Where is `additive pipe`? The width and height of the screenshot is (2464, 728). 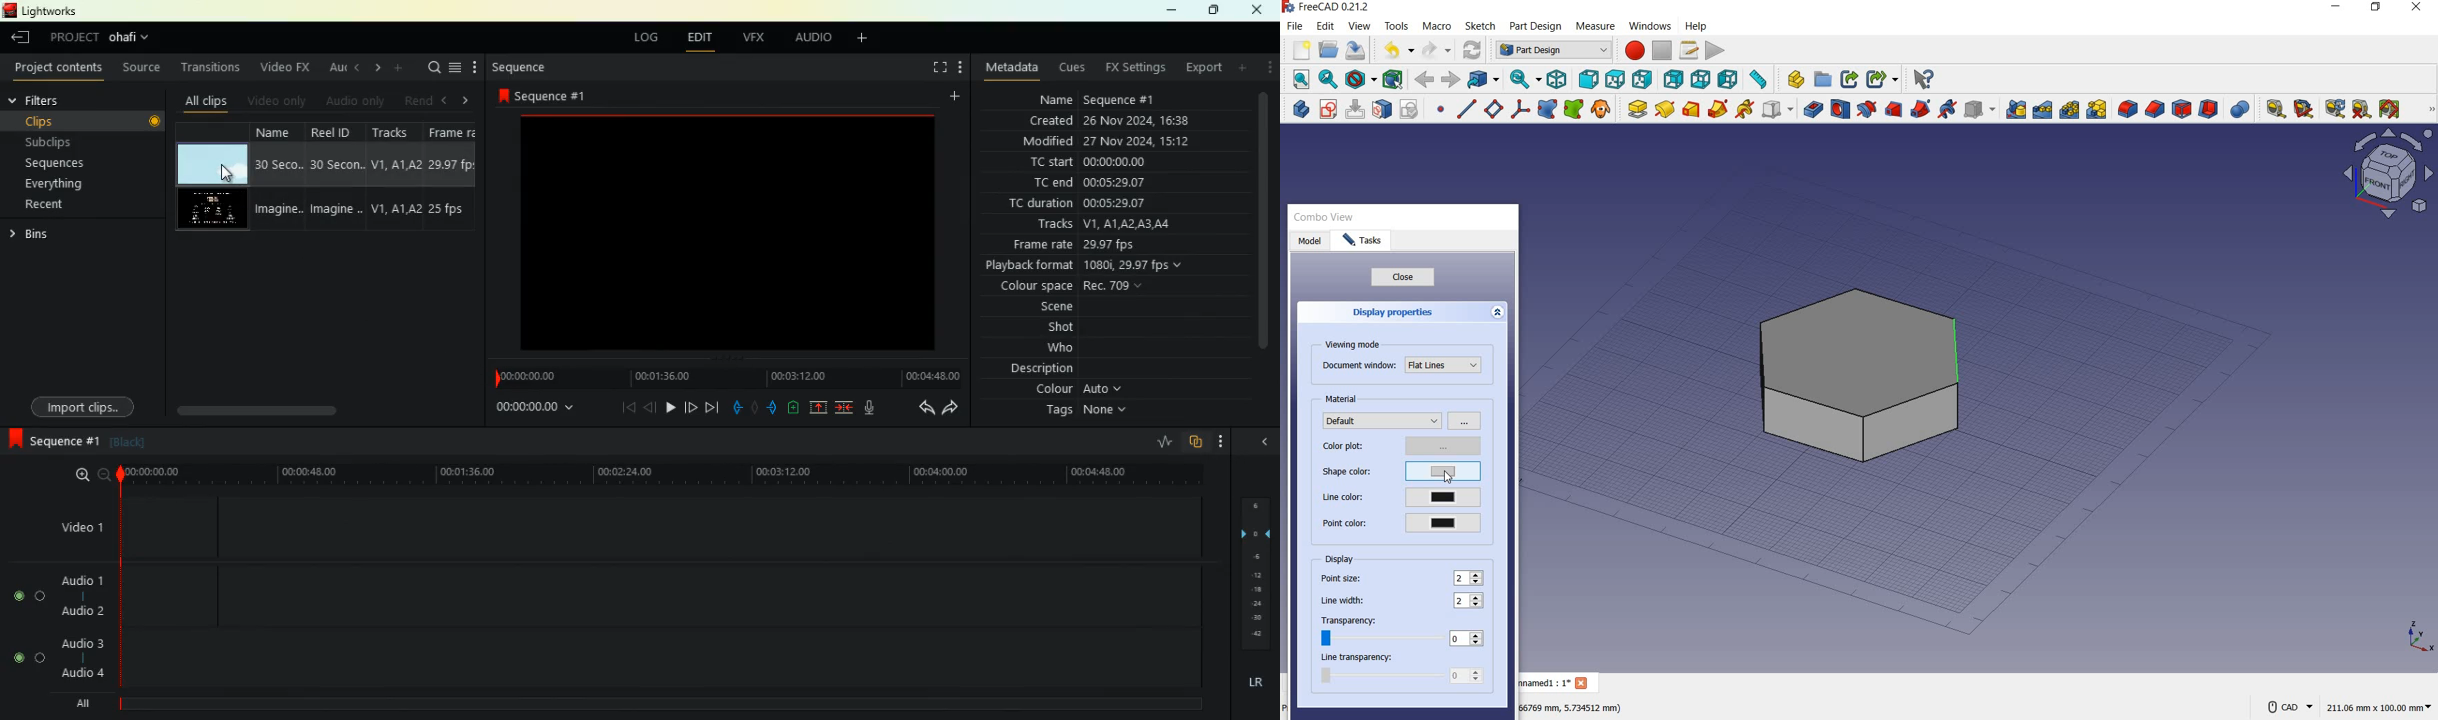
additive pipe is located at coordinates (1719, 108).